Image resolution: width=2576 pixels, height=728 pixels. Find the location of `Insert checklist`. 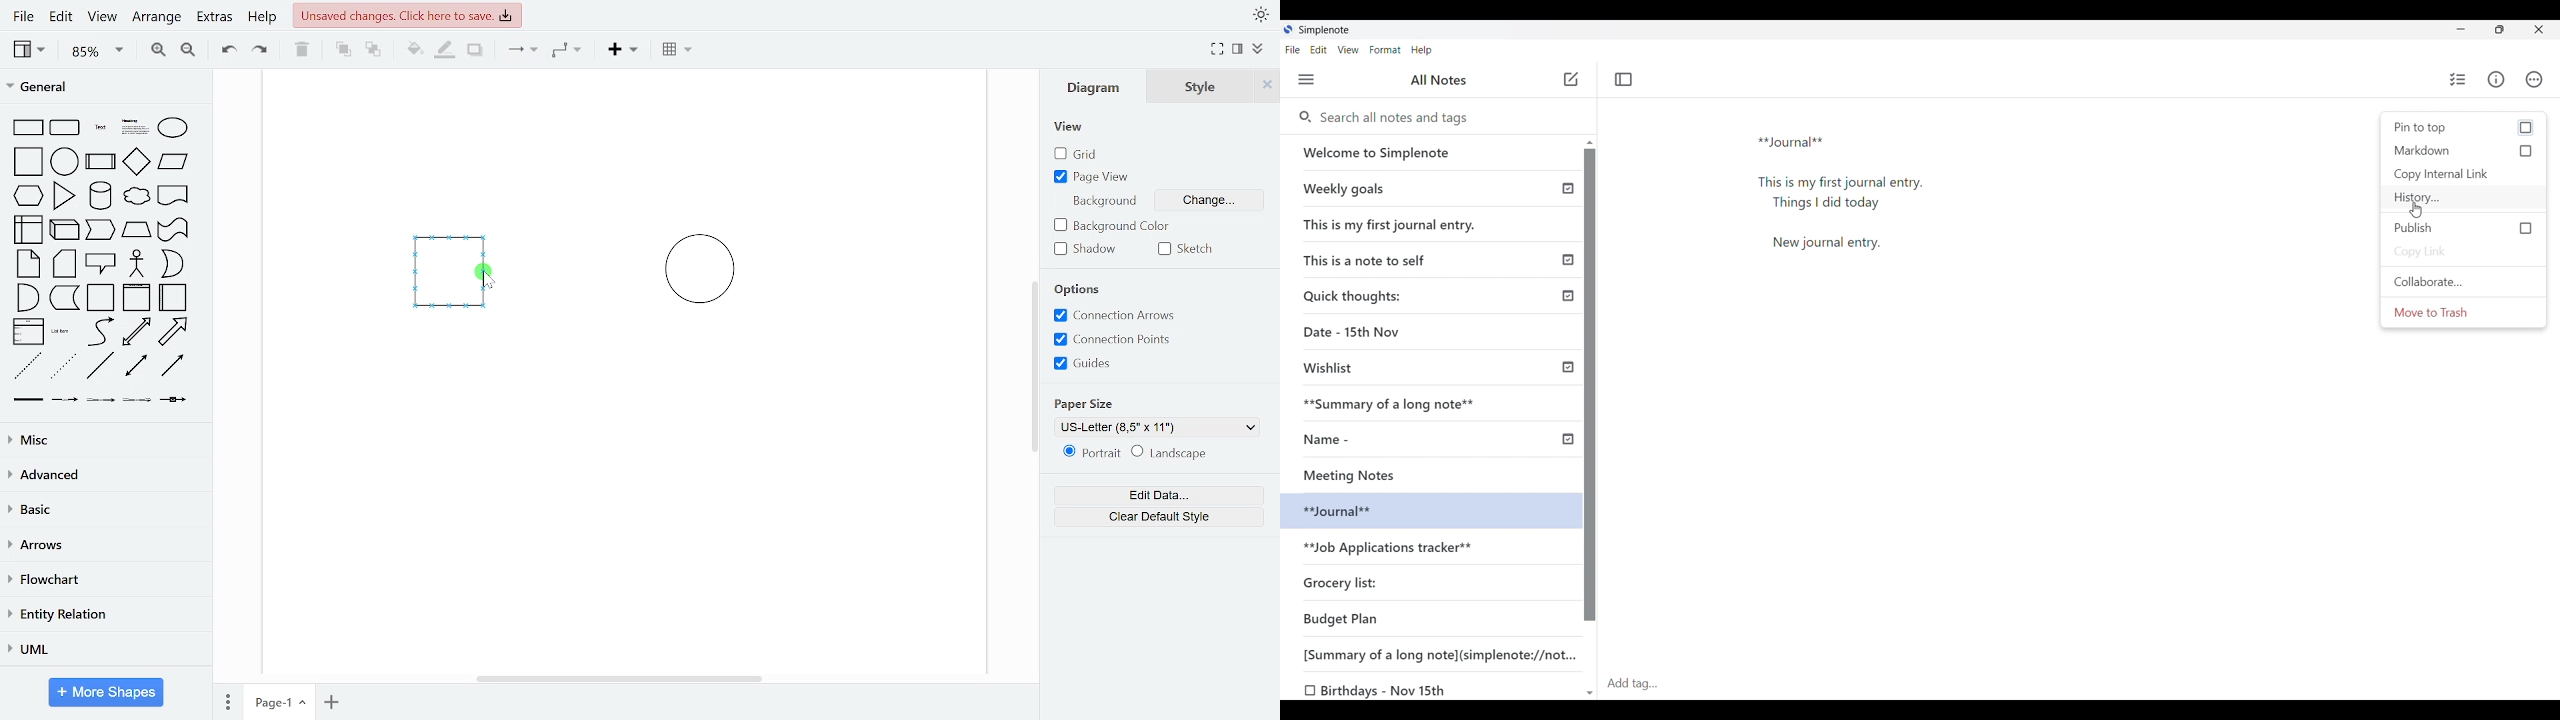

Insert checklist is located at coordinates (2459, 79).